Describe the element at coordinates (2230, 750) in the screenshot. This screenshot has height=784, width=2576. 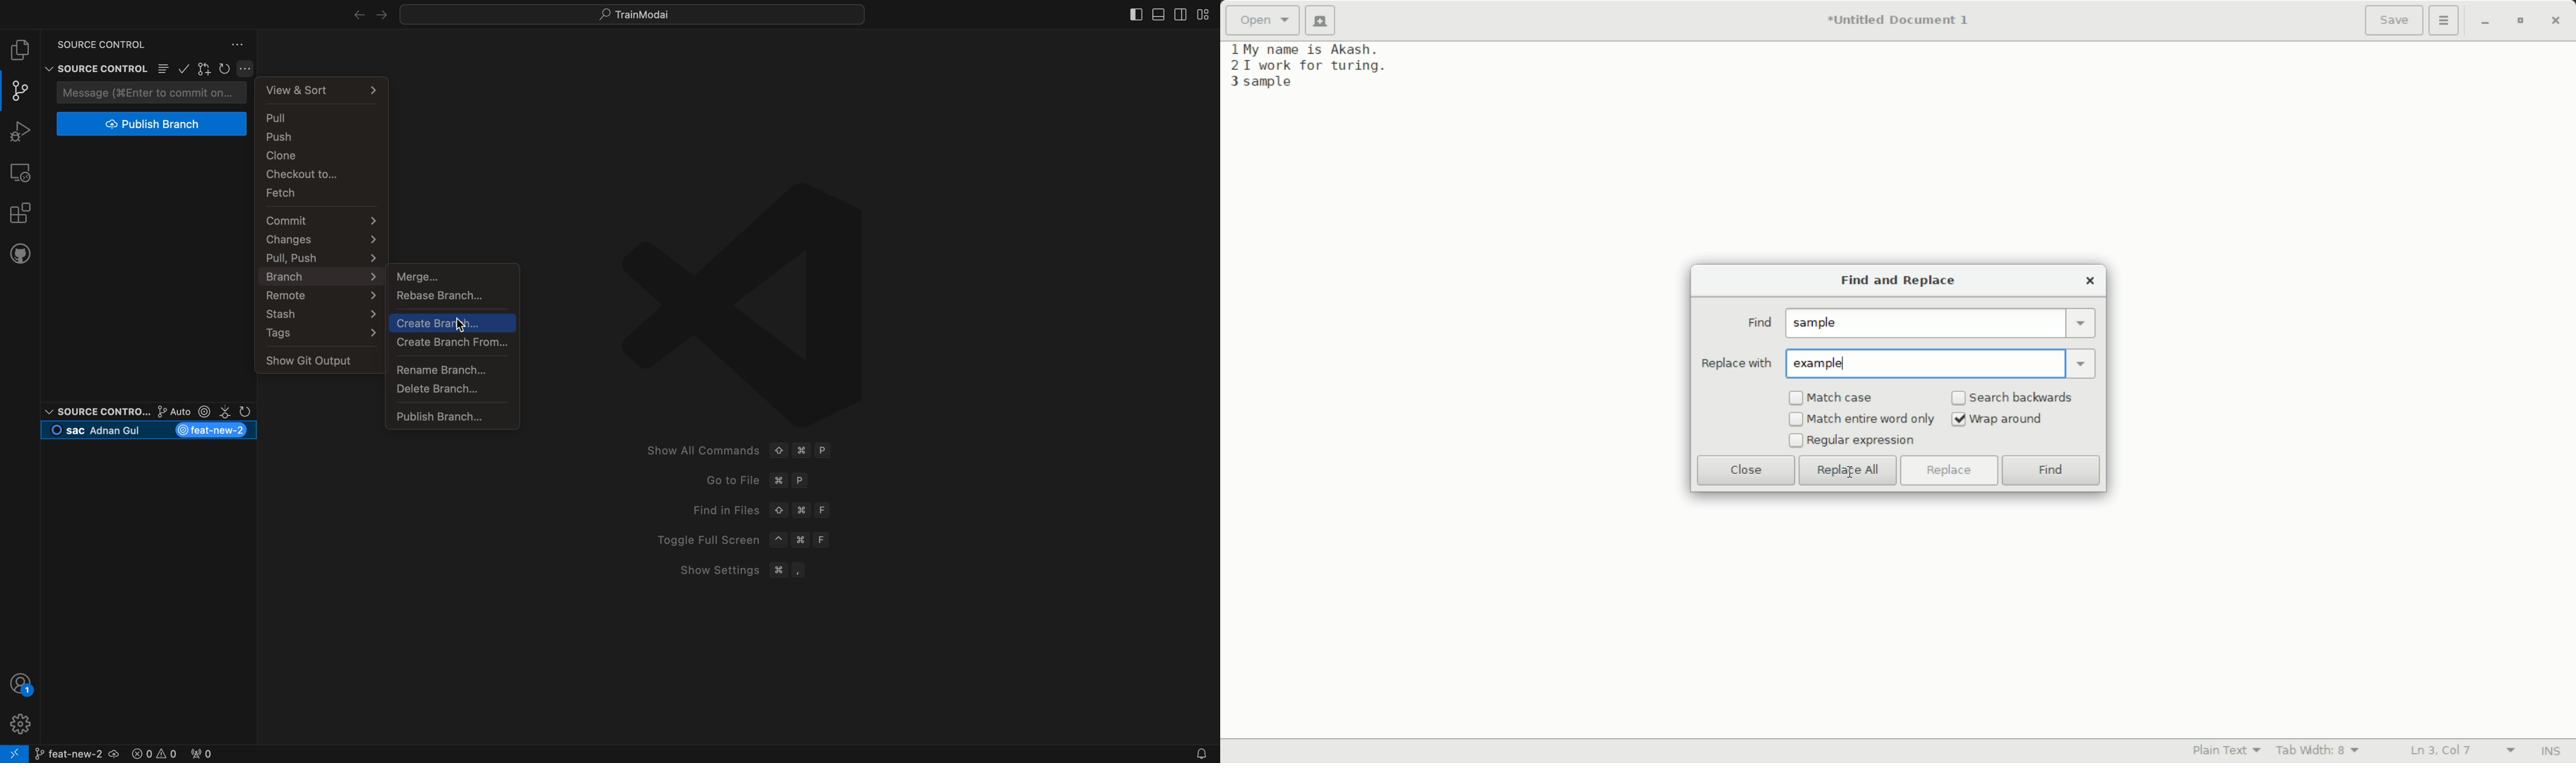
I see `plain text` at that location.